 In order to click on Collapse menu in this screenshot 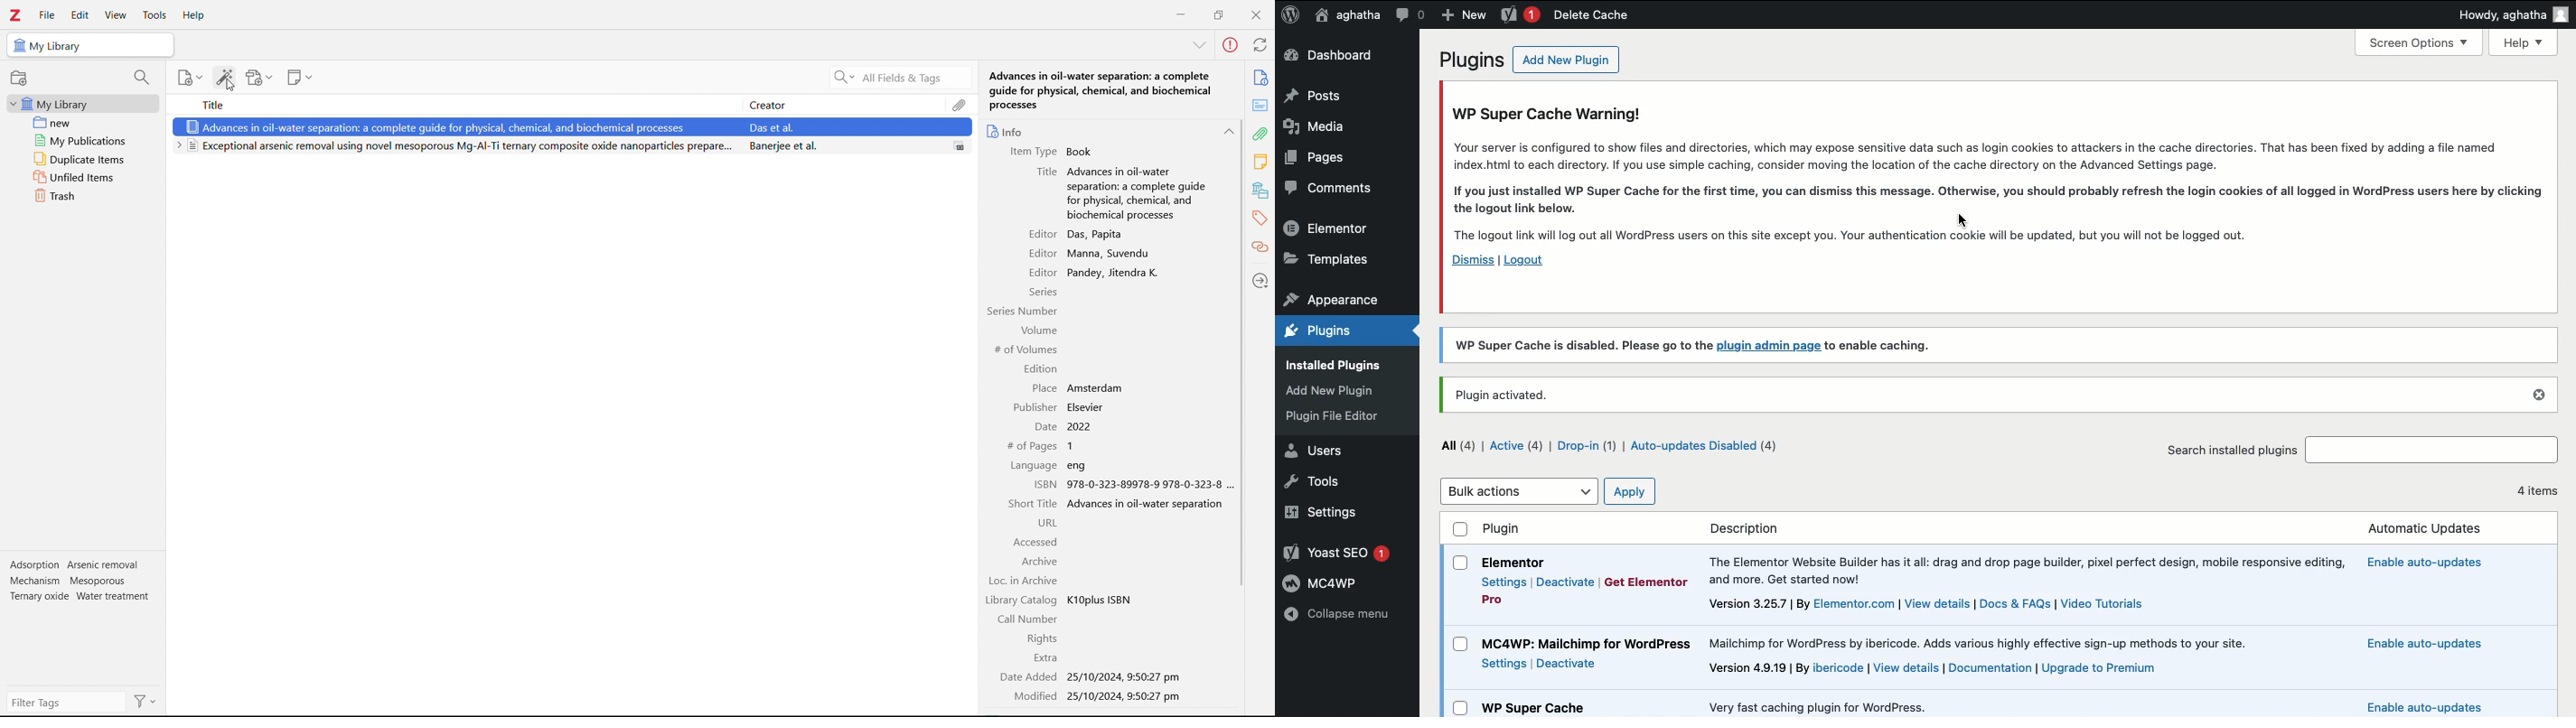, I will do `click(1339, 612)`.